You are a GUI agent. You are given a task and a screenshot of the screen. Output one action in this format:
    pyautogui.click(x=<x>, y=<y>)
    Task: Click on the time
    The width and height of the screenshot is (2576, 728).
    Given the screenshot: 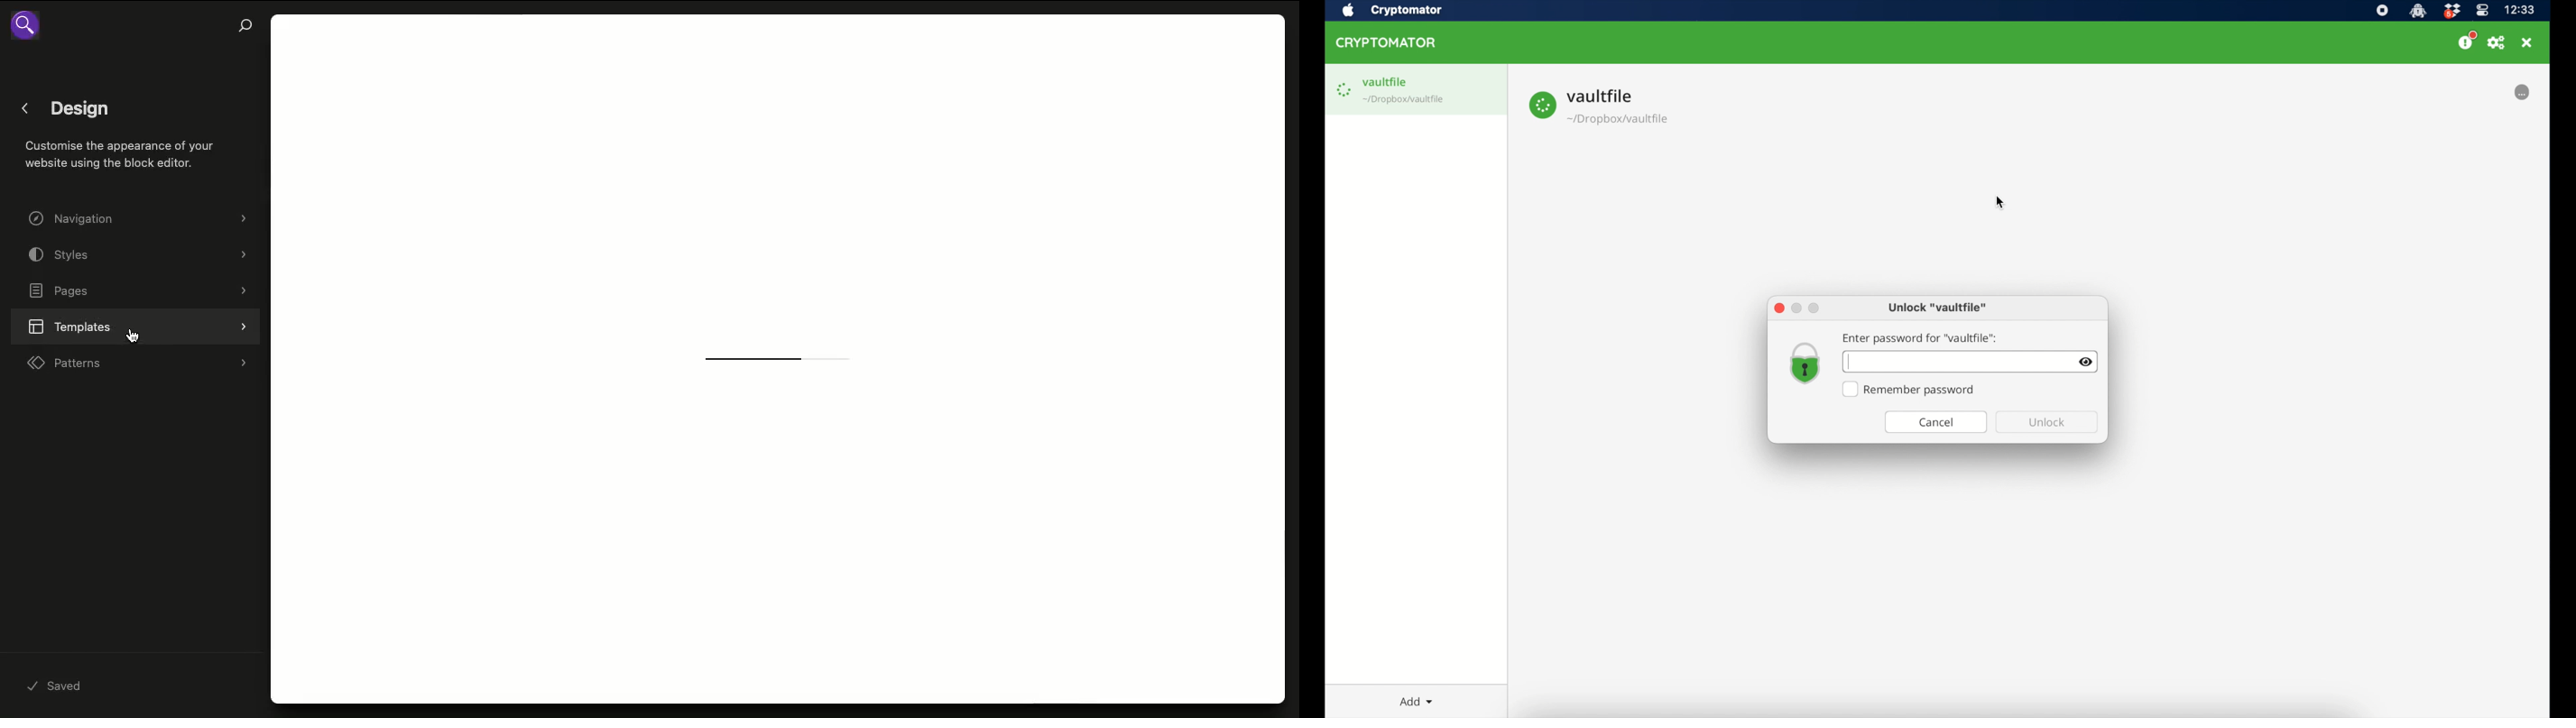 What is the action you would take?
    pyautogui.click(x=2521, y=10)
    